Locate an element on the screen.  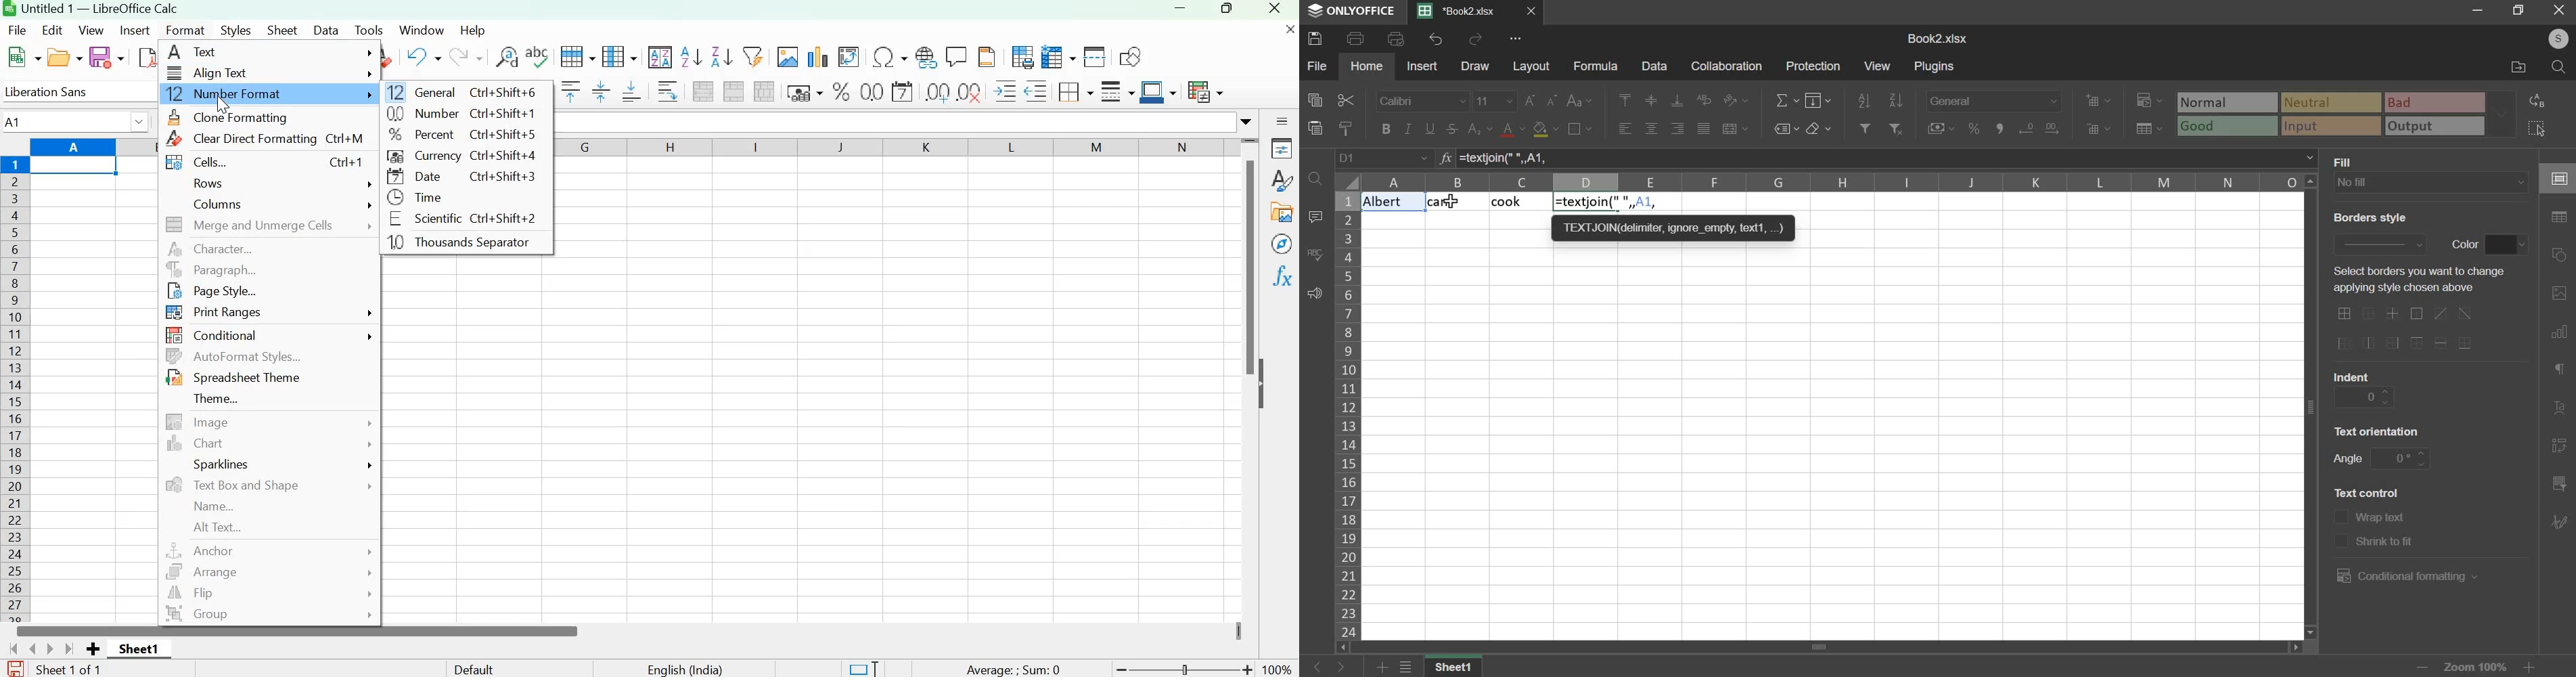
comment is located at coordinates (1315, 217).